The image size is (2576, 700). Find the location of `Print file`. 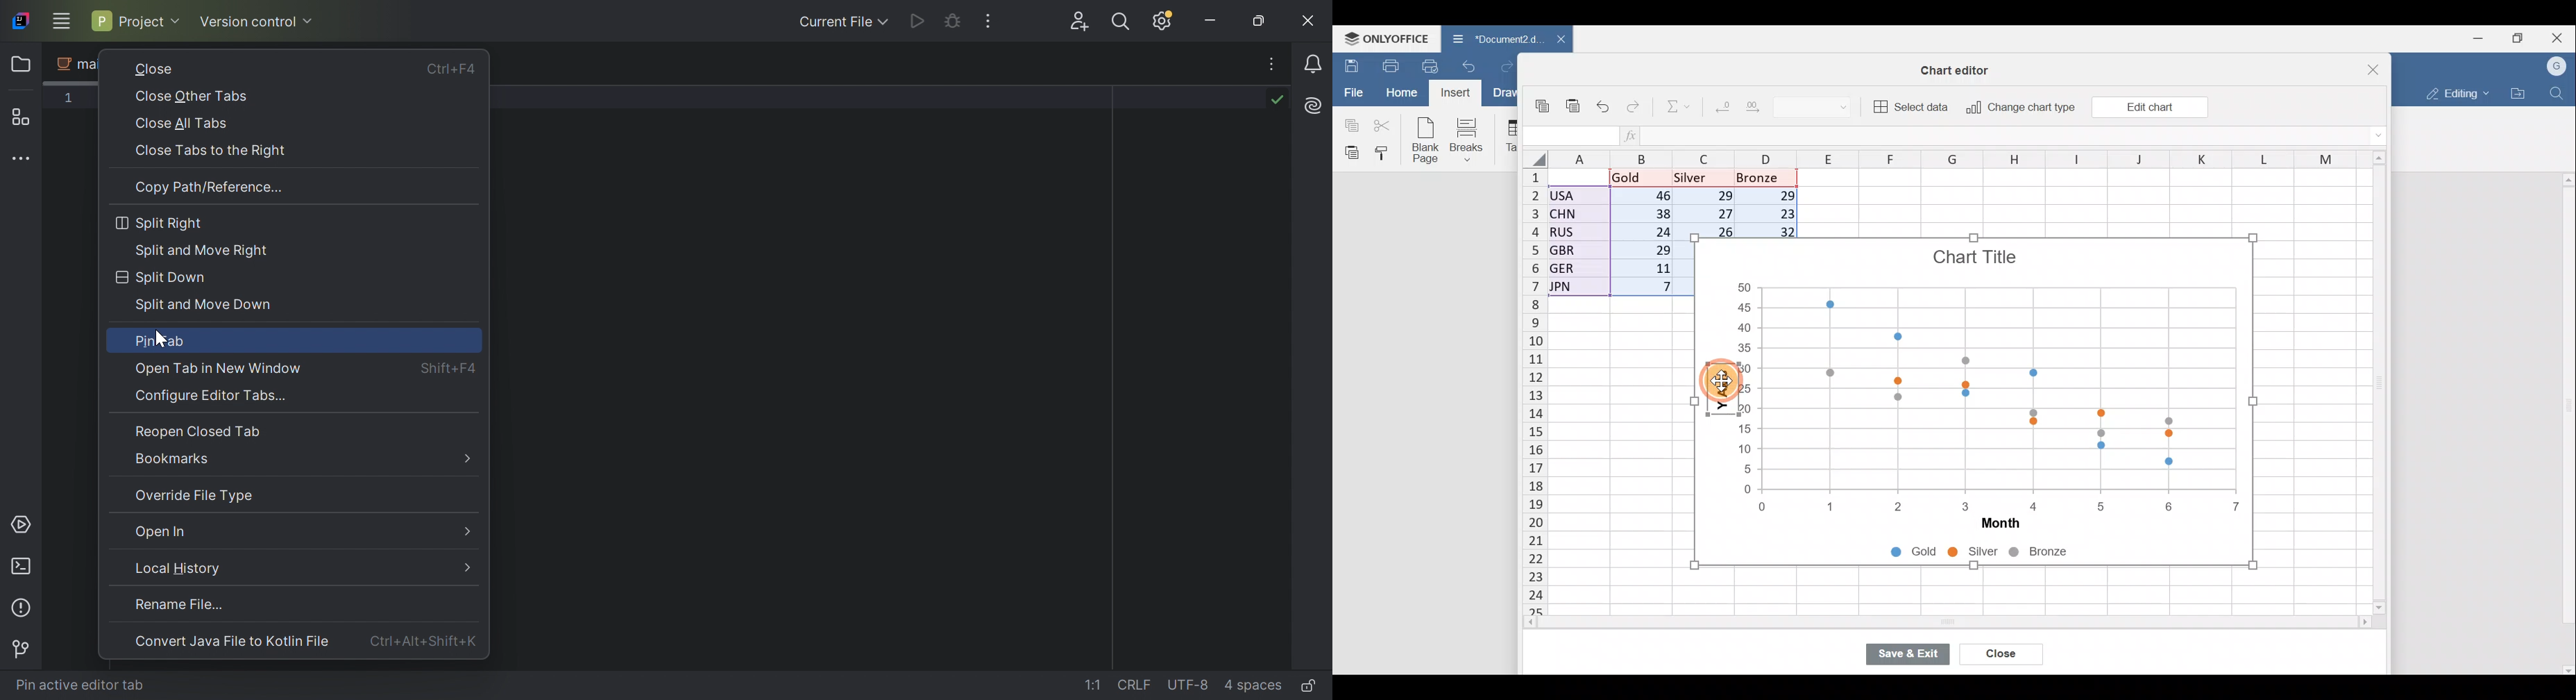

Print file is located at coordinates (1389, 65).